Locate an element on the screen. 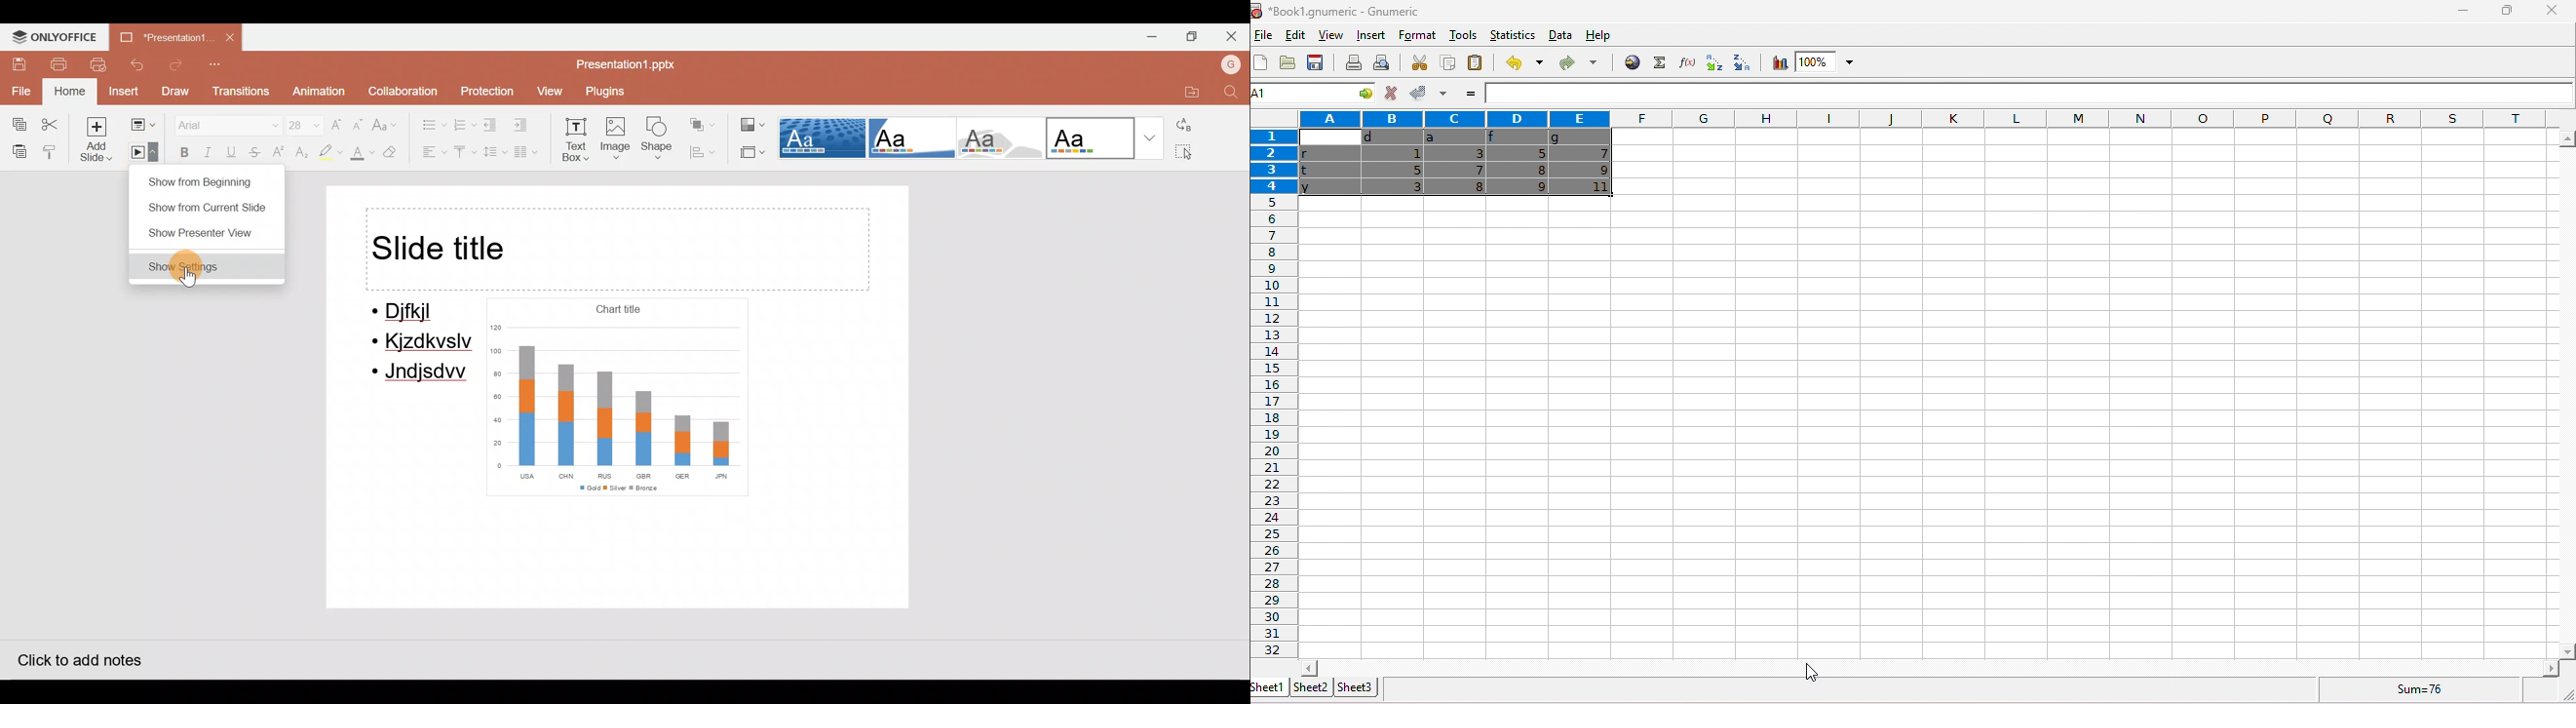 This screenshot has width=2576, height=728. Vertical align is located at coordinates (462, 153).